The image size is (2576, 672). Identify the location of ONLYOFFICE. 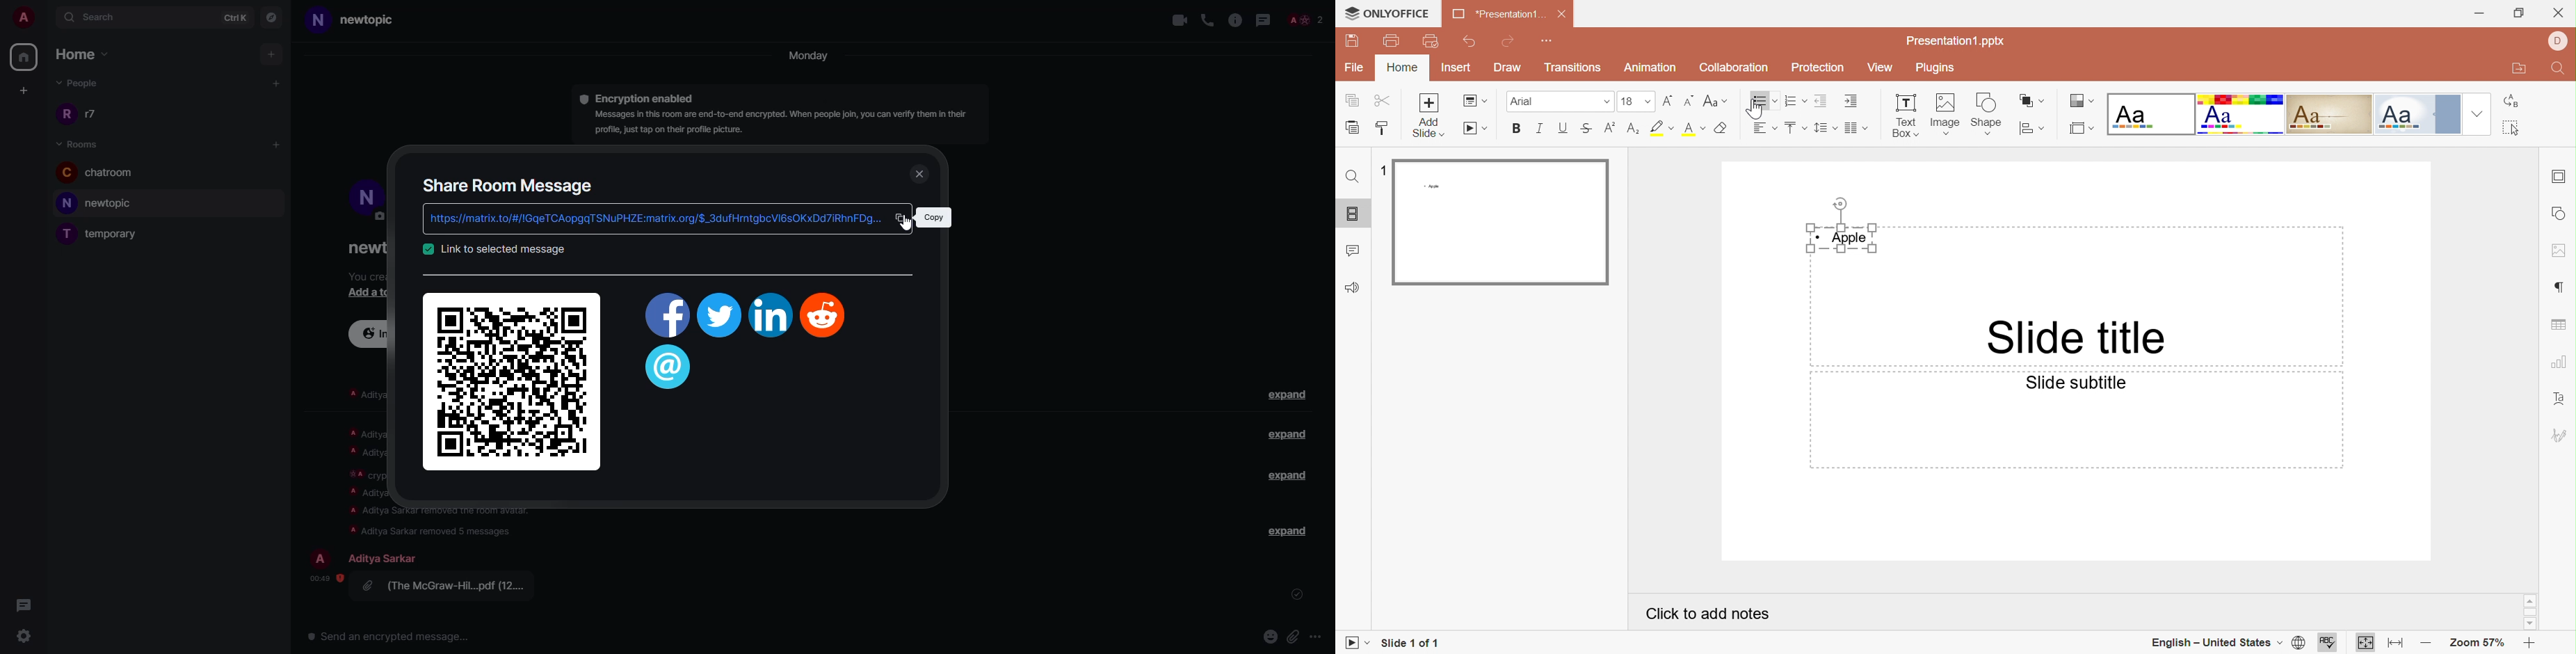
(1396, 14).